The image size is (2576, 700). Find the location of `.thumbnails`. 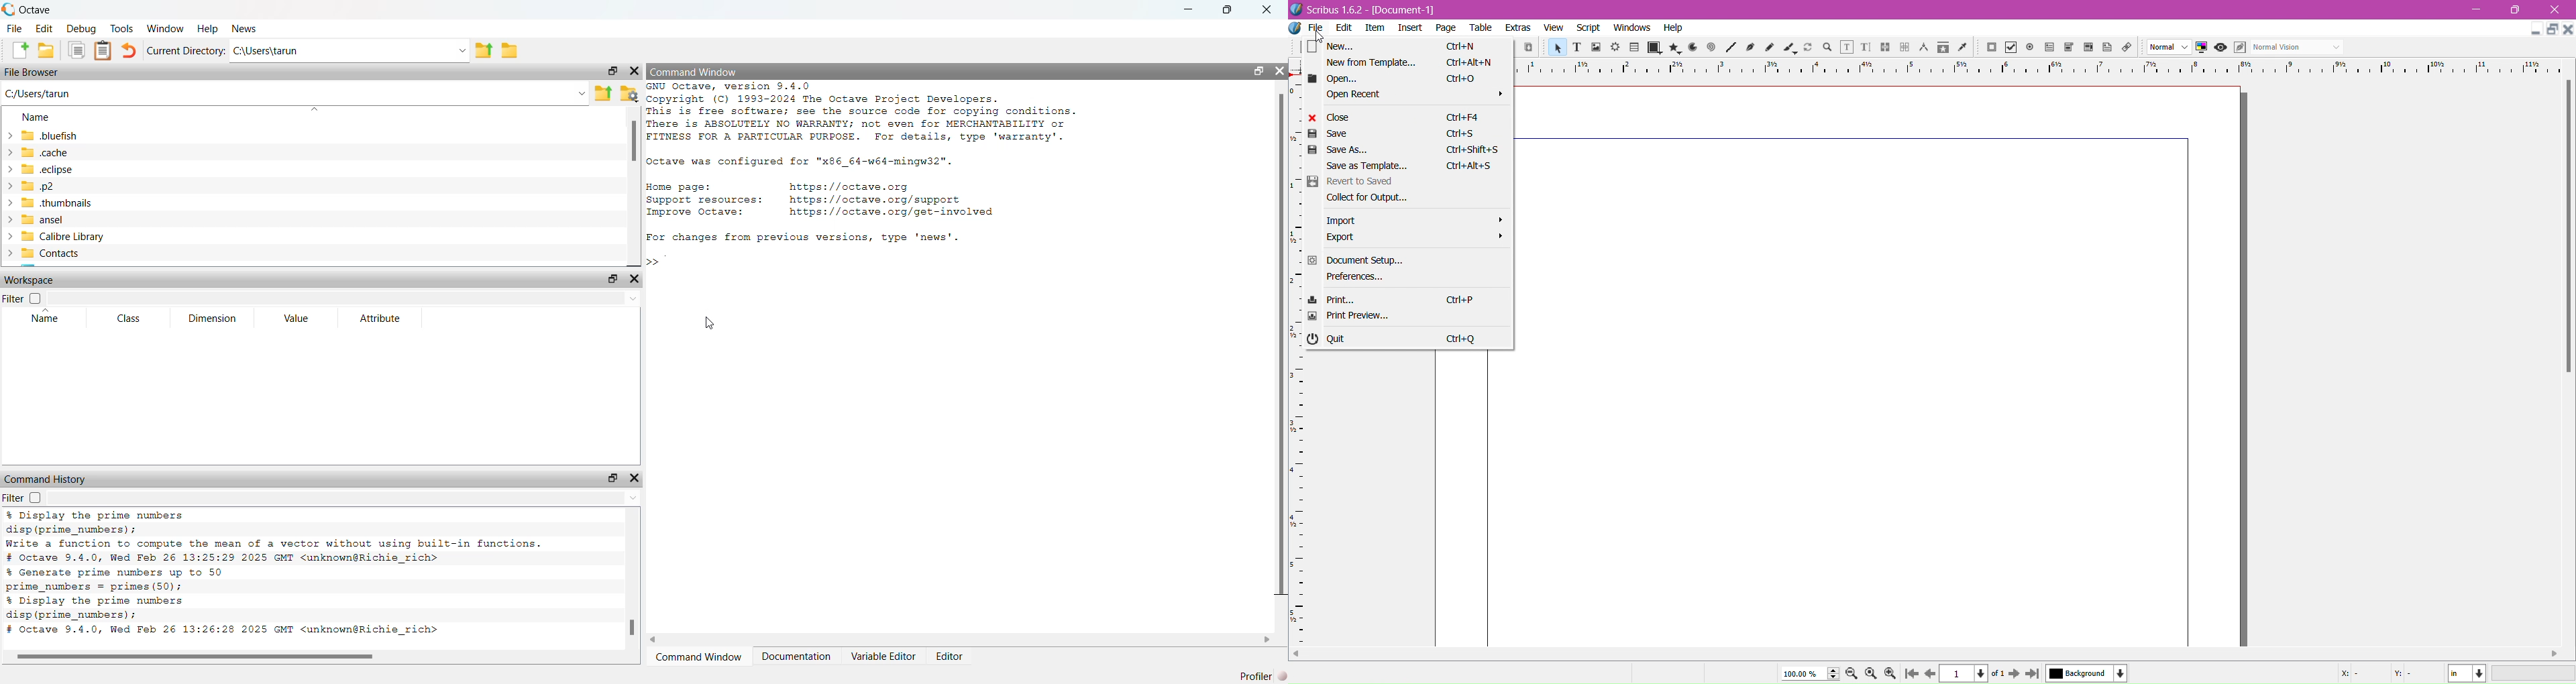

.thumbnails is located at coordinates (58, 203).